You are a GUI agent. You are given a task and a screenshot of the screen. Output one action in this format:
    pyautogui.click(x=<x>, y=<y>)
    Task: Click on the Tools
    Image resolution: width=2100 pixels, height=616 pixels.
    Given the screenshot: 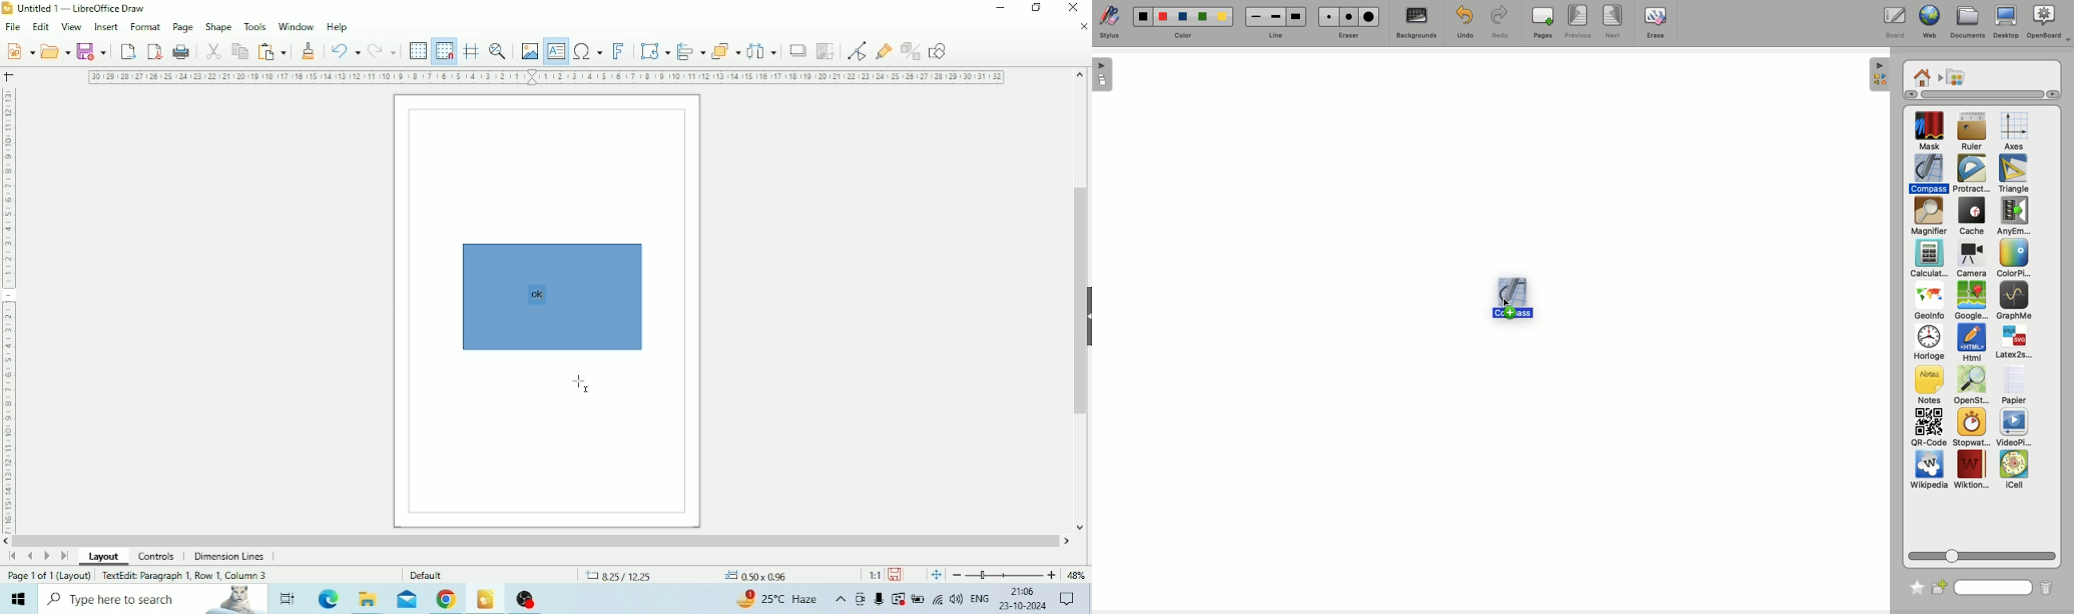 What is the action you would take?
    pyautogui.click(x=255, y=26)
    